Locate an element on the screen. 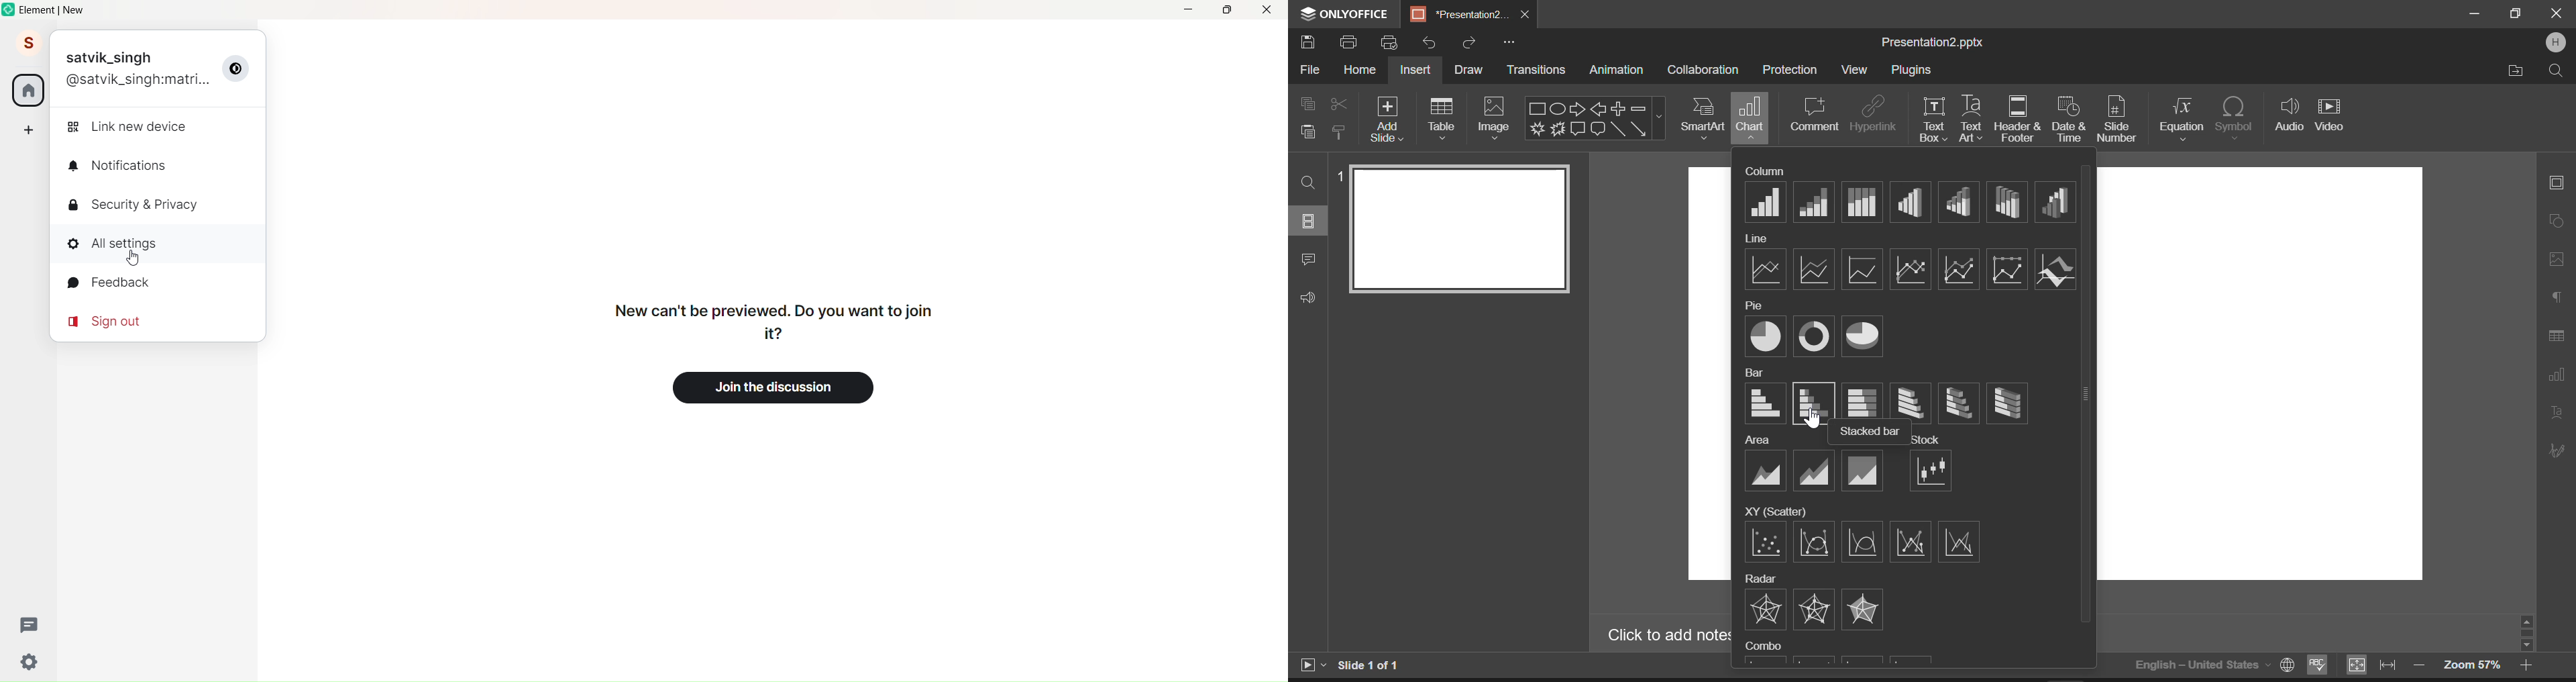 The image size is (2576, 700). Rounded Rectangle Callout is located at coordinates (1599, 129).